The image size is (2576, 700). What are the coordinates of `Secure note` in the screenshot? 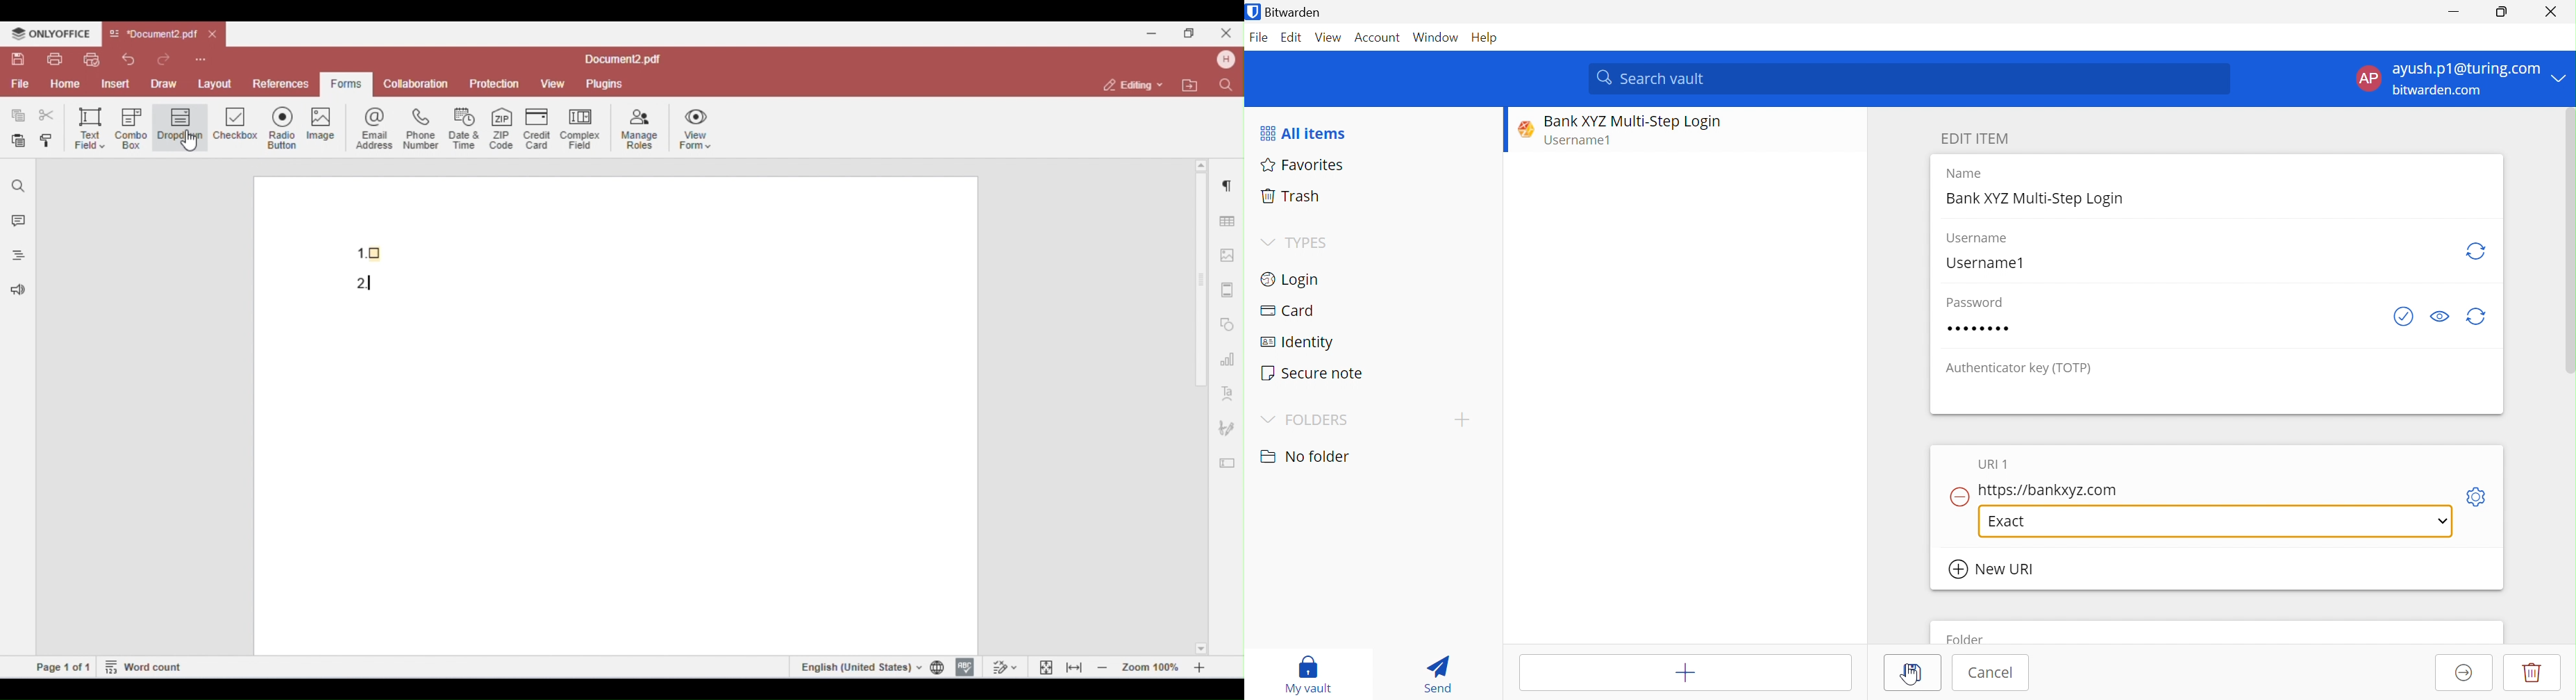 It's located at (1312, 373).